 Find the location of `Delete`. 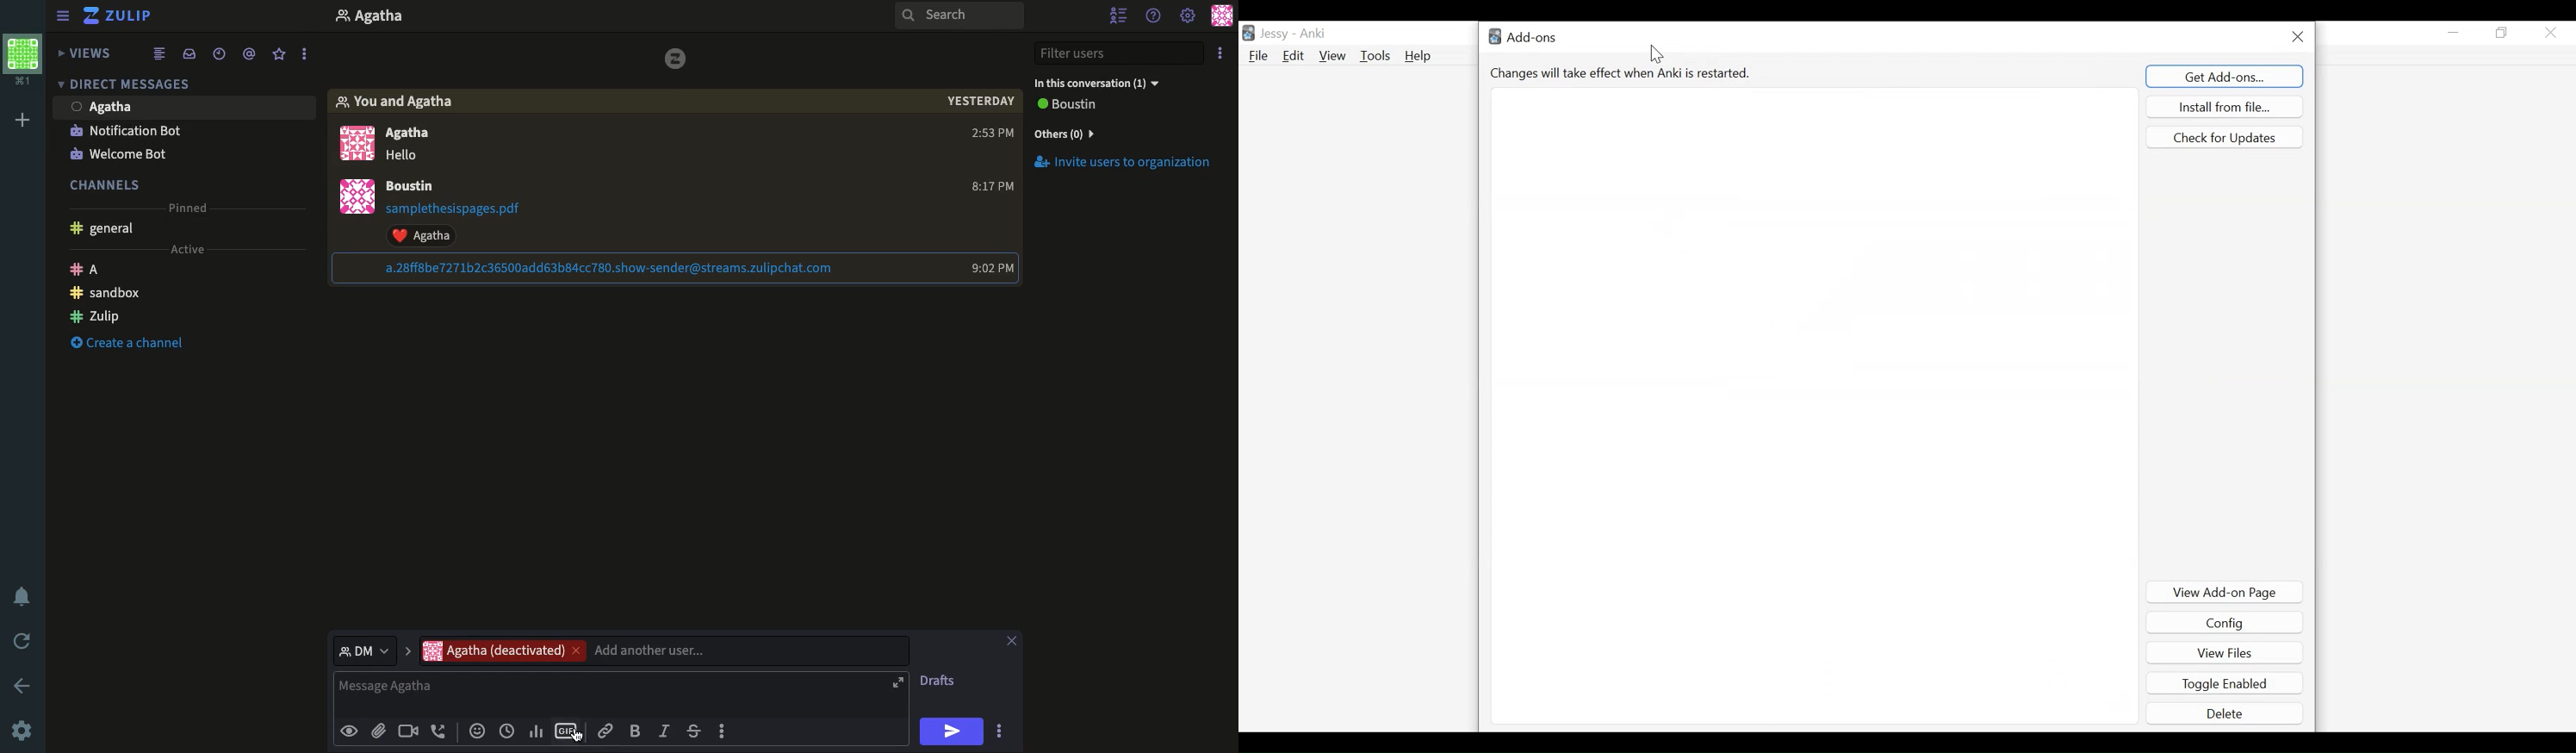

Delete is located at coordinates (2227, 713).